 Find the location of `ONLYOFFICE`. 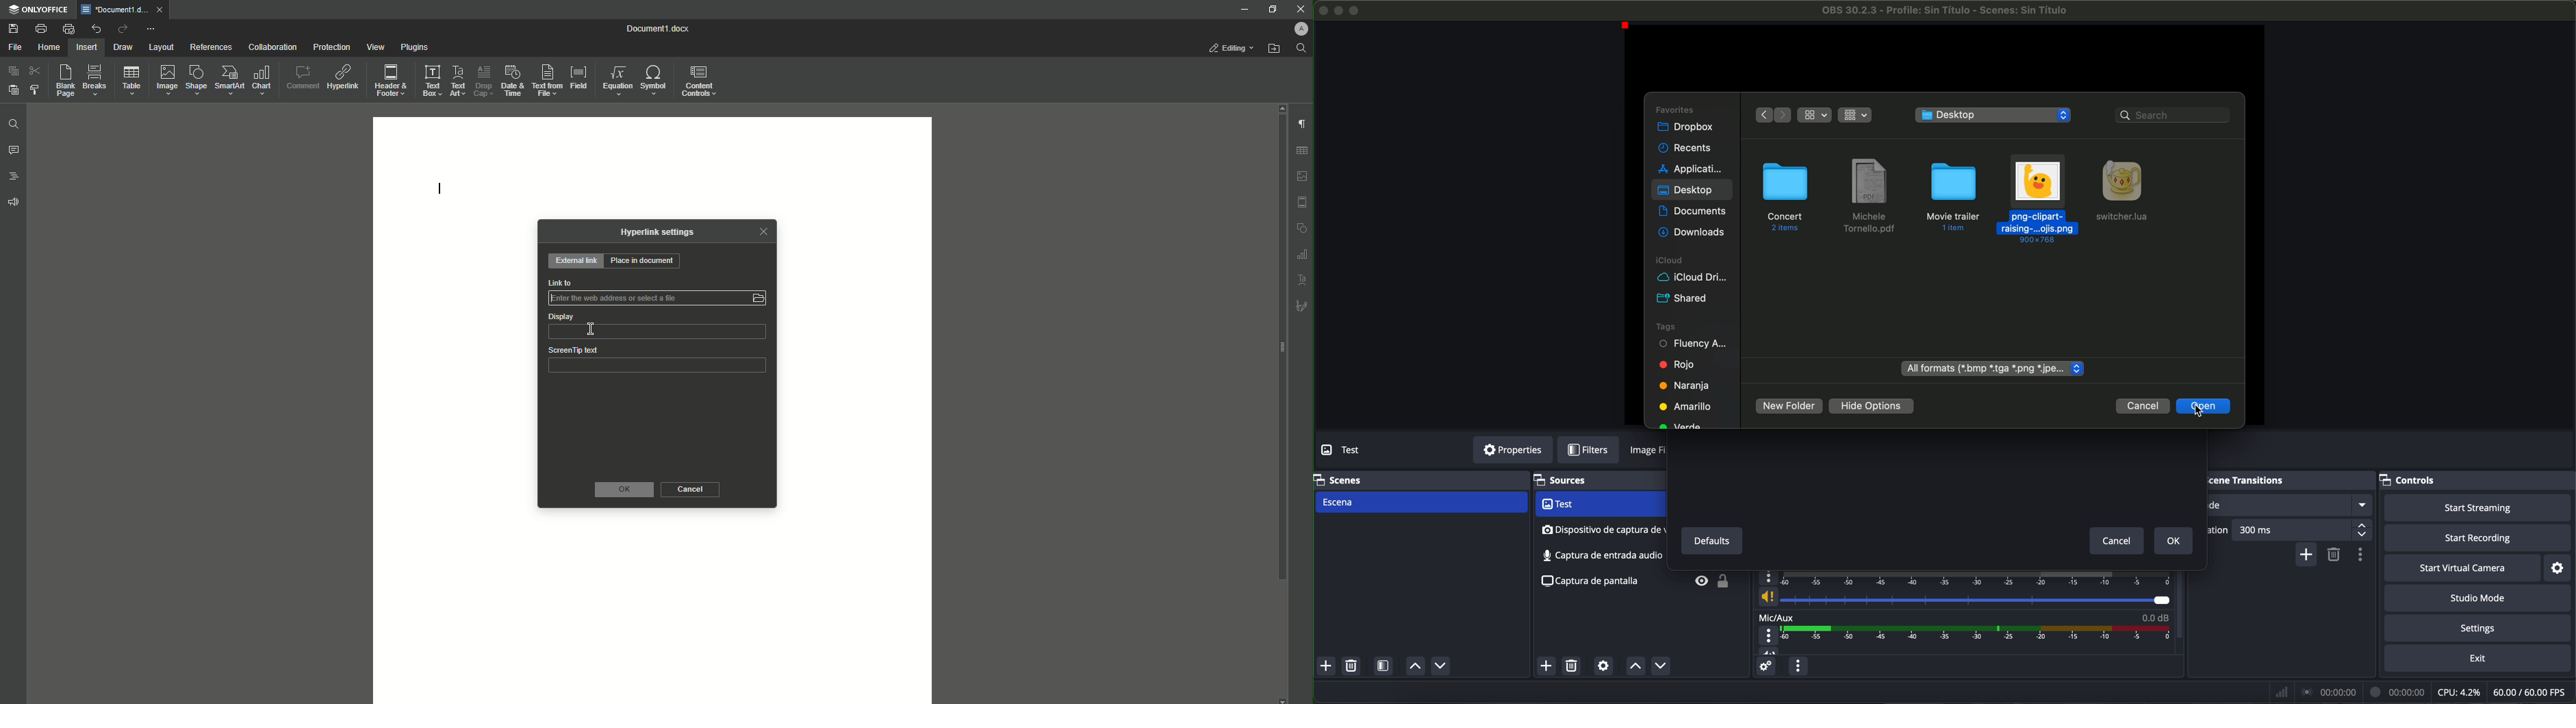

ONLYOFFICE is located at coordinates (38, 10).